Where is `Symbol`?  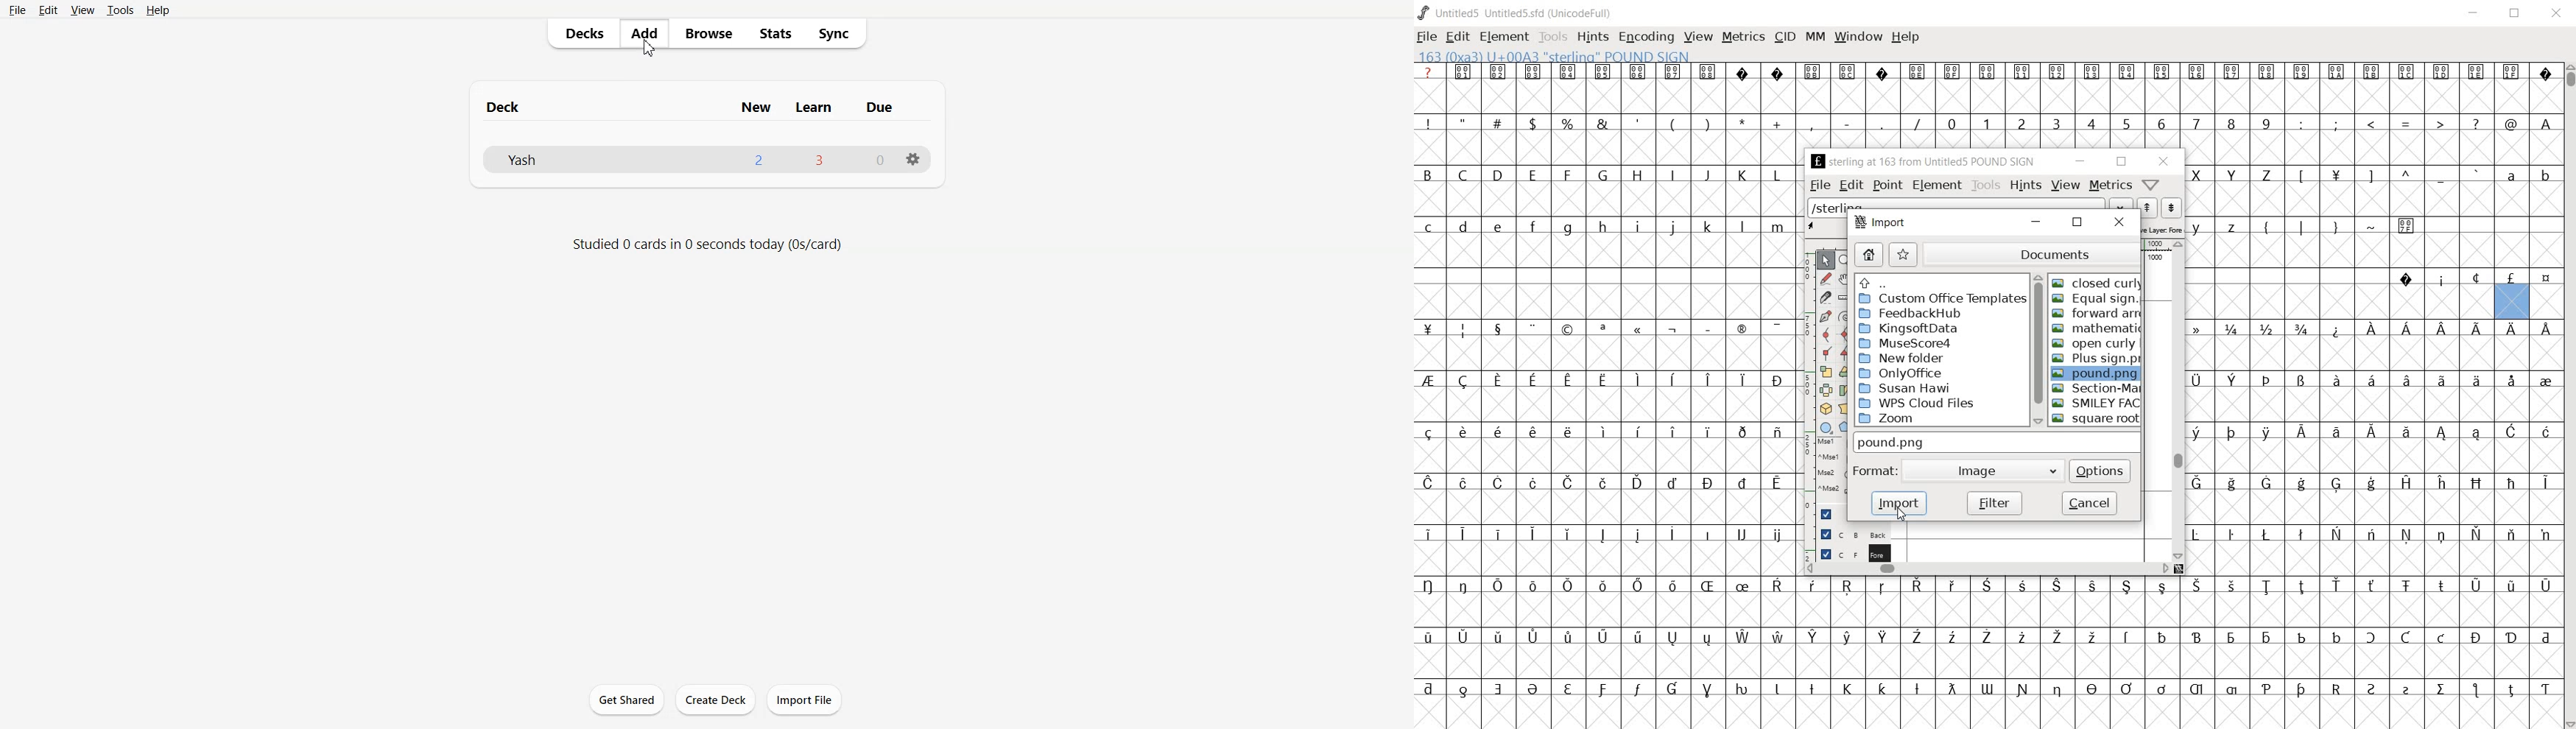
Symbol is located at coordinates (1706, 327).